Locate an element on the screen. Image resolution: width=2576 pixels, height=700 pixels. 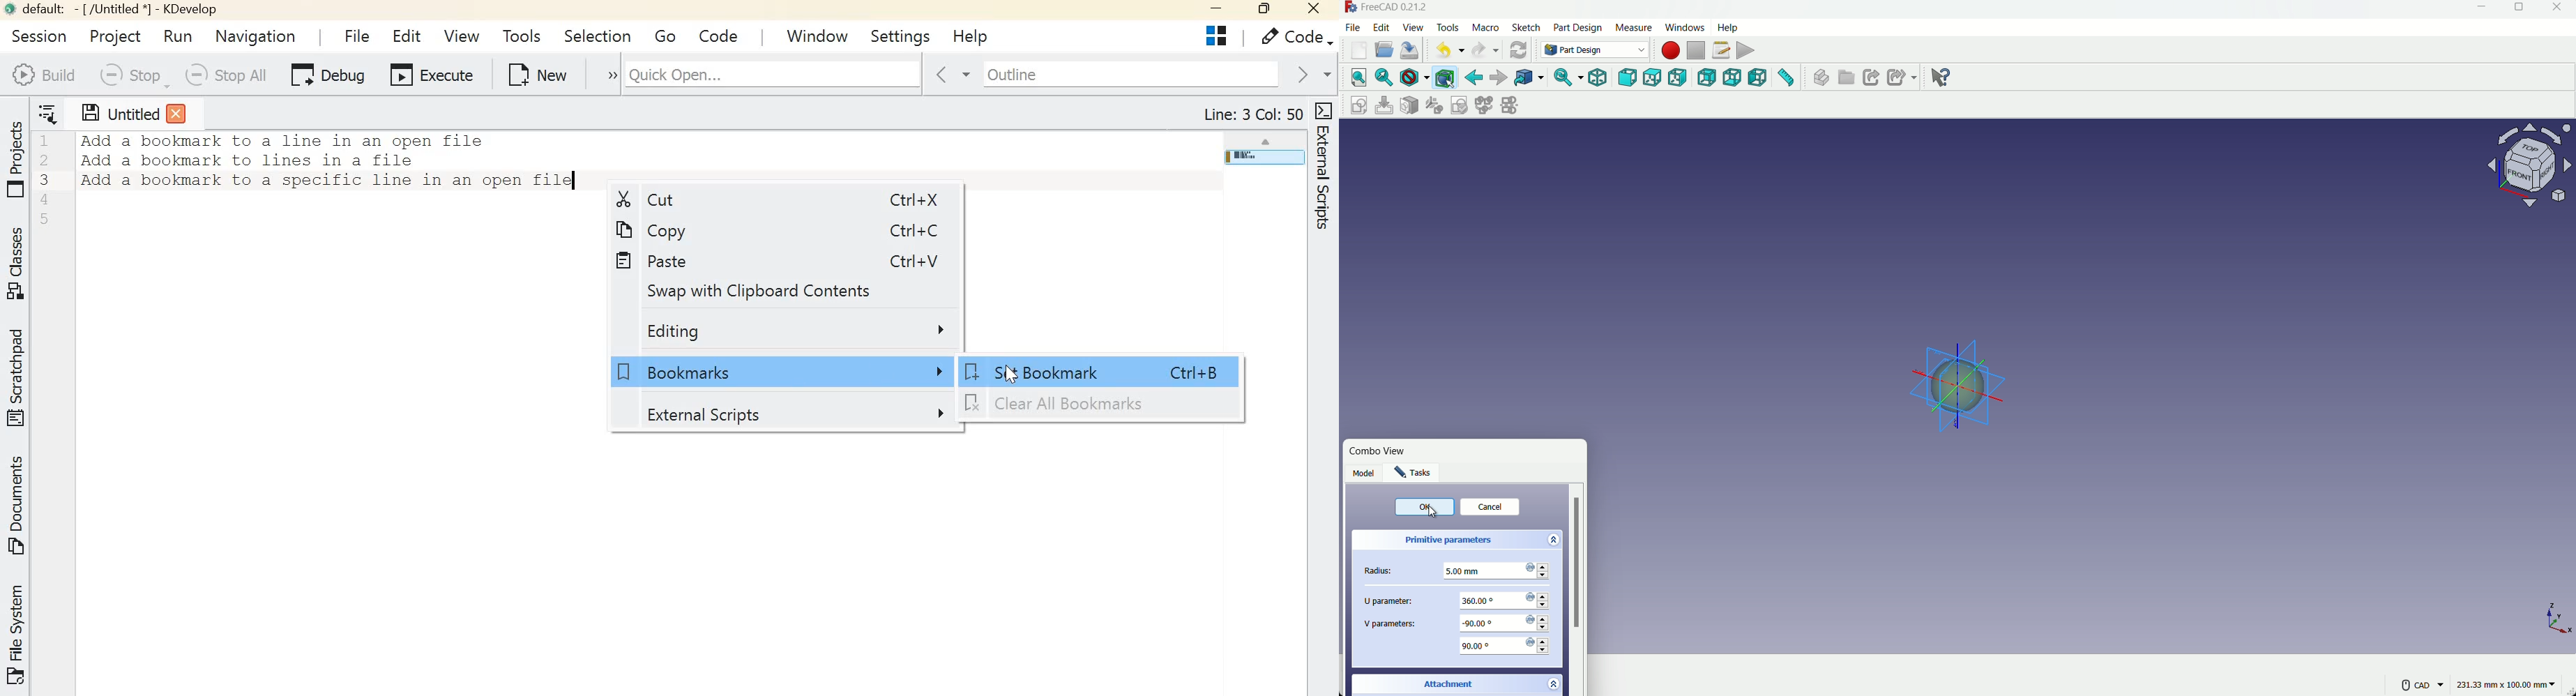
cursor is located at coordinates (1432, 513).